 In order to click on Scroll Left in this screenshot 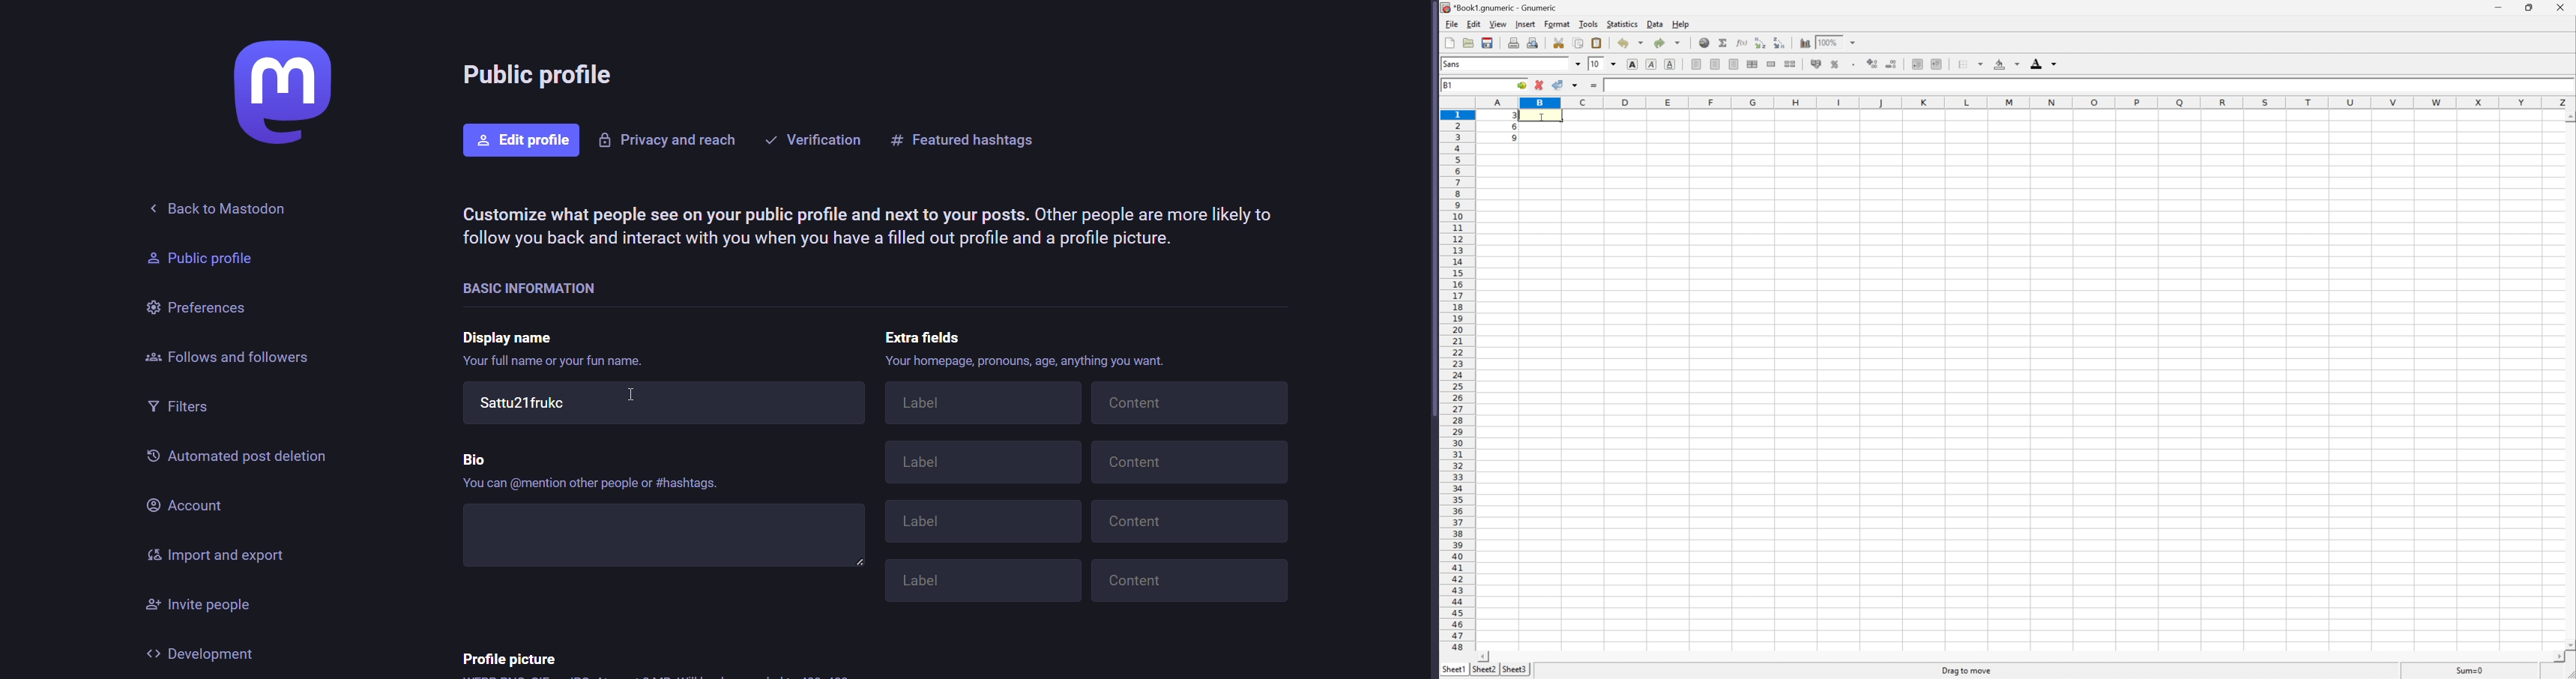, I will do `click(1484, 656)`.